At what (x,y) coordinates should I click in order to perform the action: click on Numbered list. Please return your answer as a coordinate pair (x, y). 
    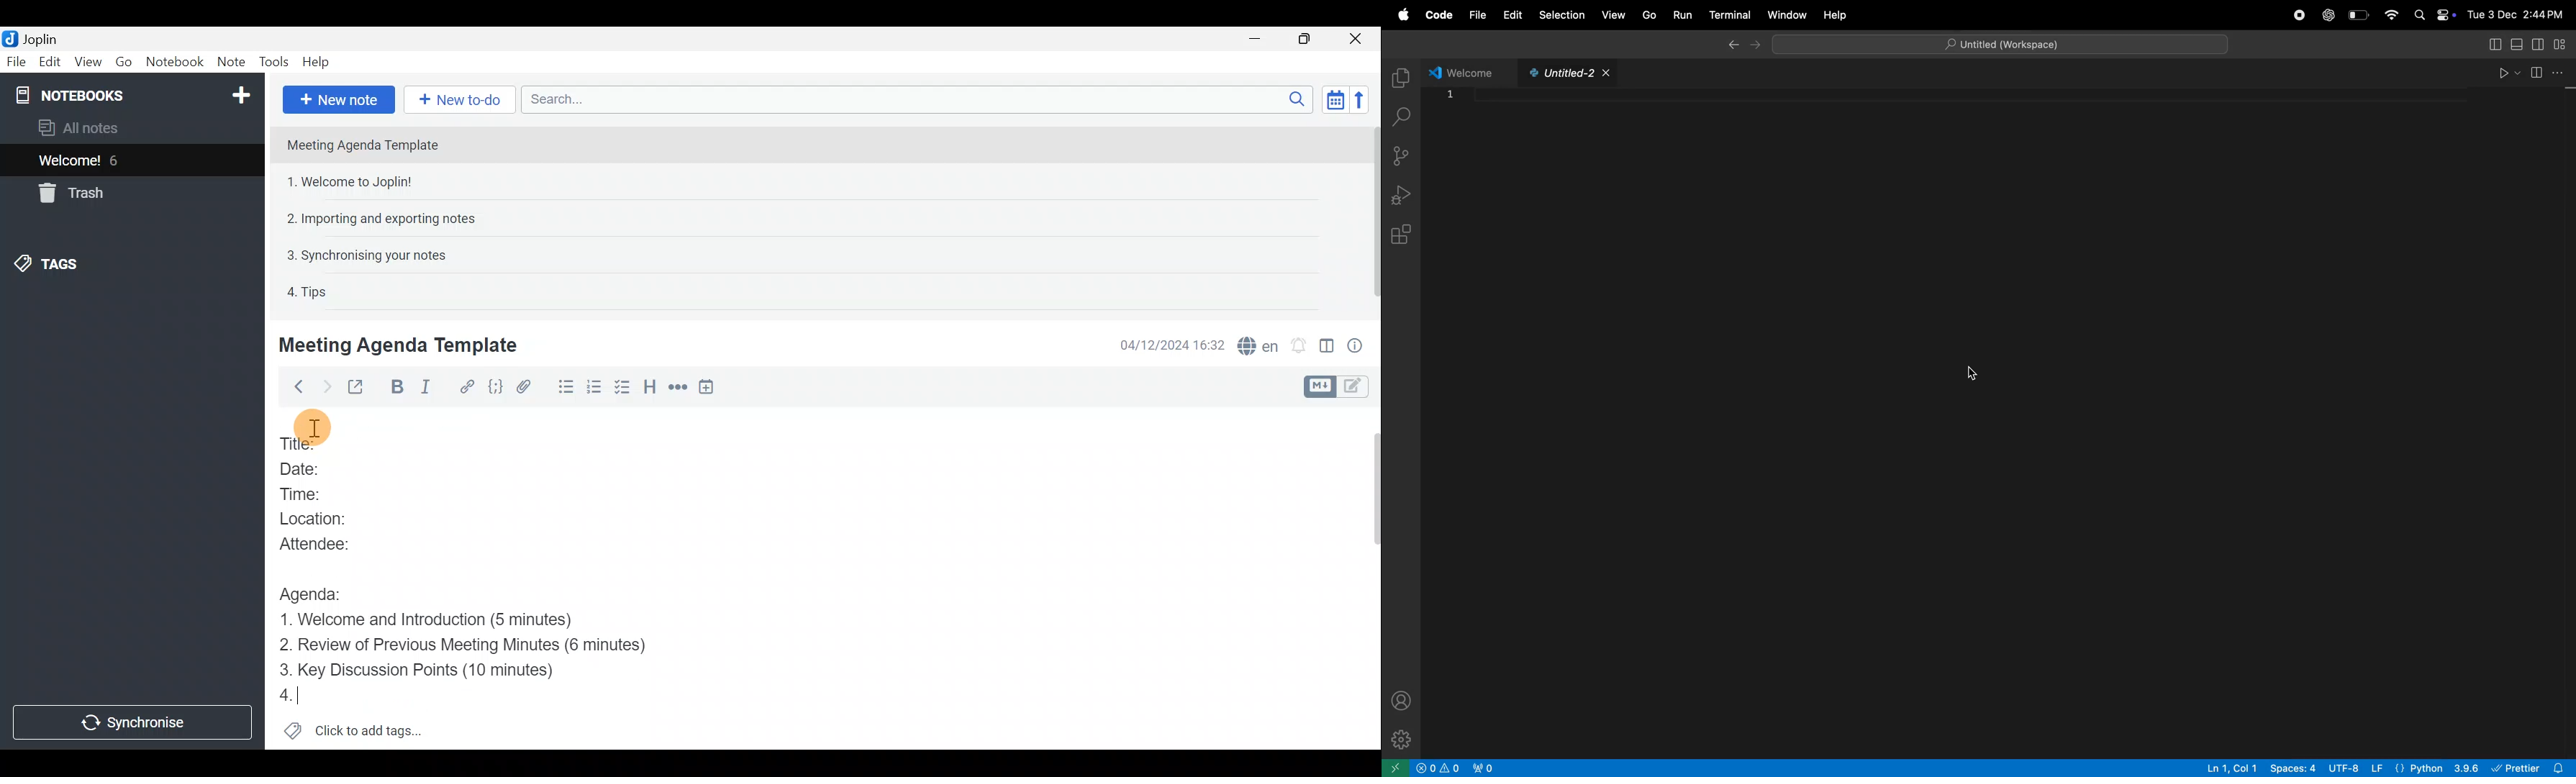
    Looking at the image, I should click on (594, 389).